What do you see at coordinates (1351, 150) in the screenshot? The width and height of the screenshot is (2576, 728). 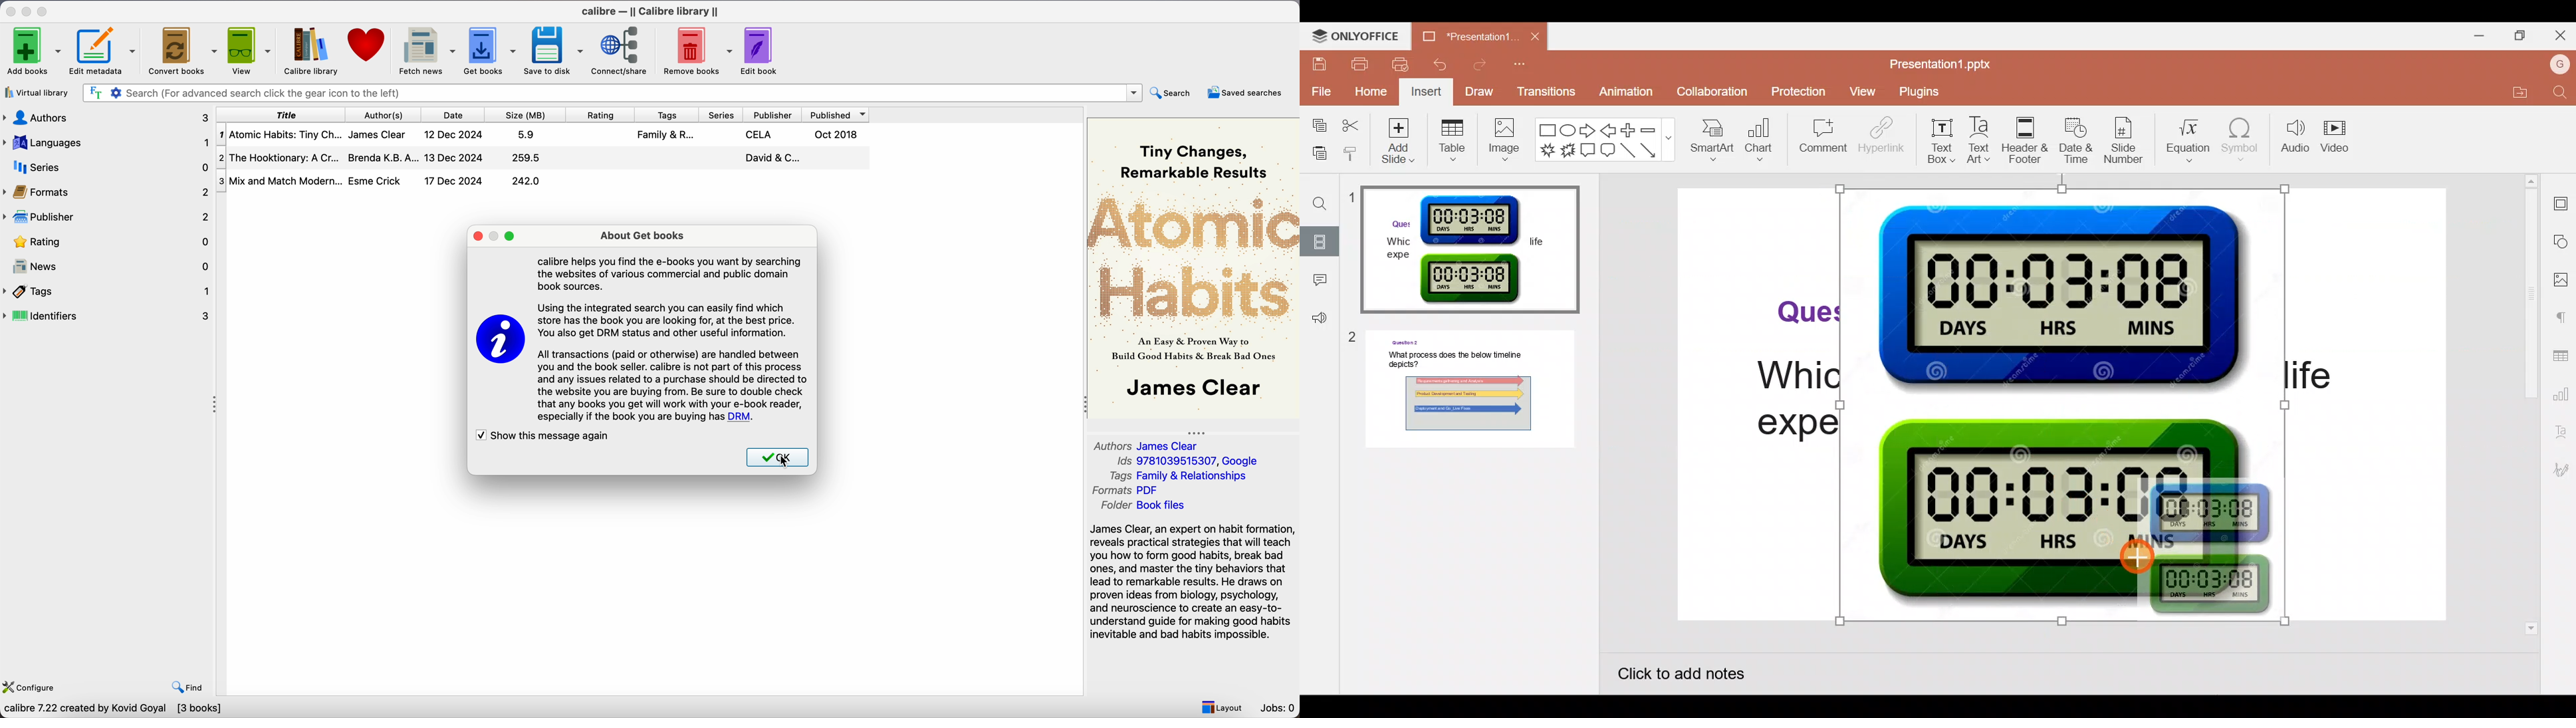 I see `Copy style` at bounding box center [1351, 150].